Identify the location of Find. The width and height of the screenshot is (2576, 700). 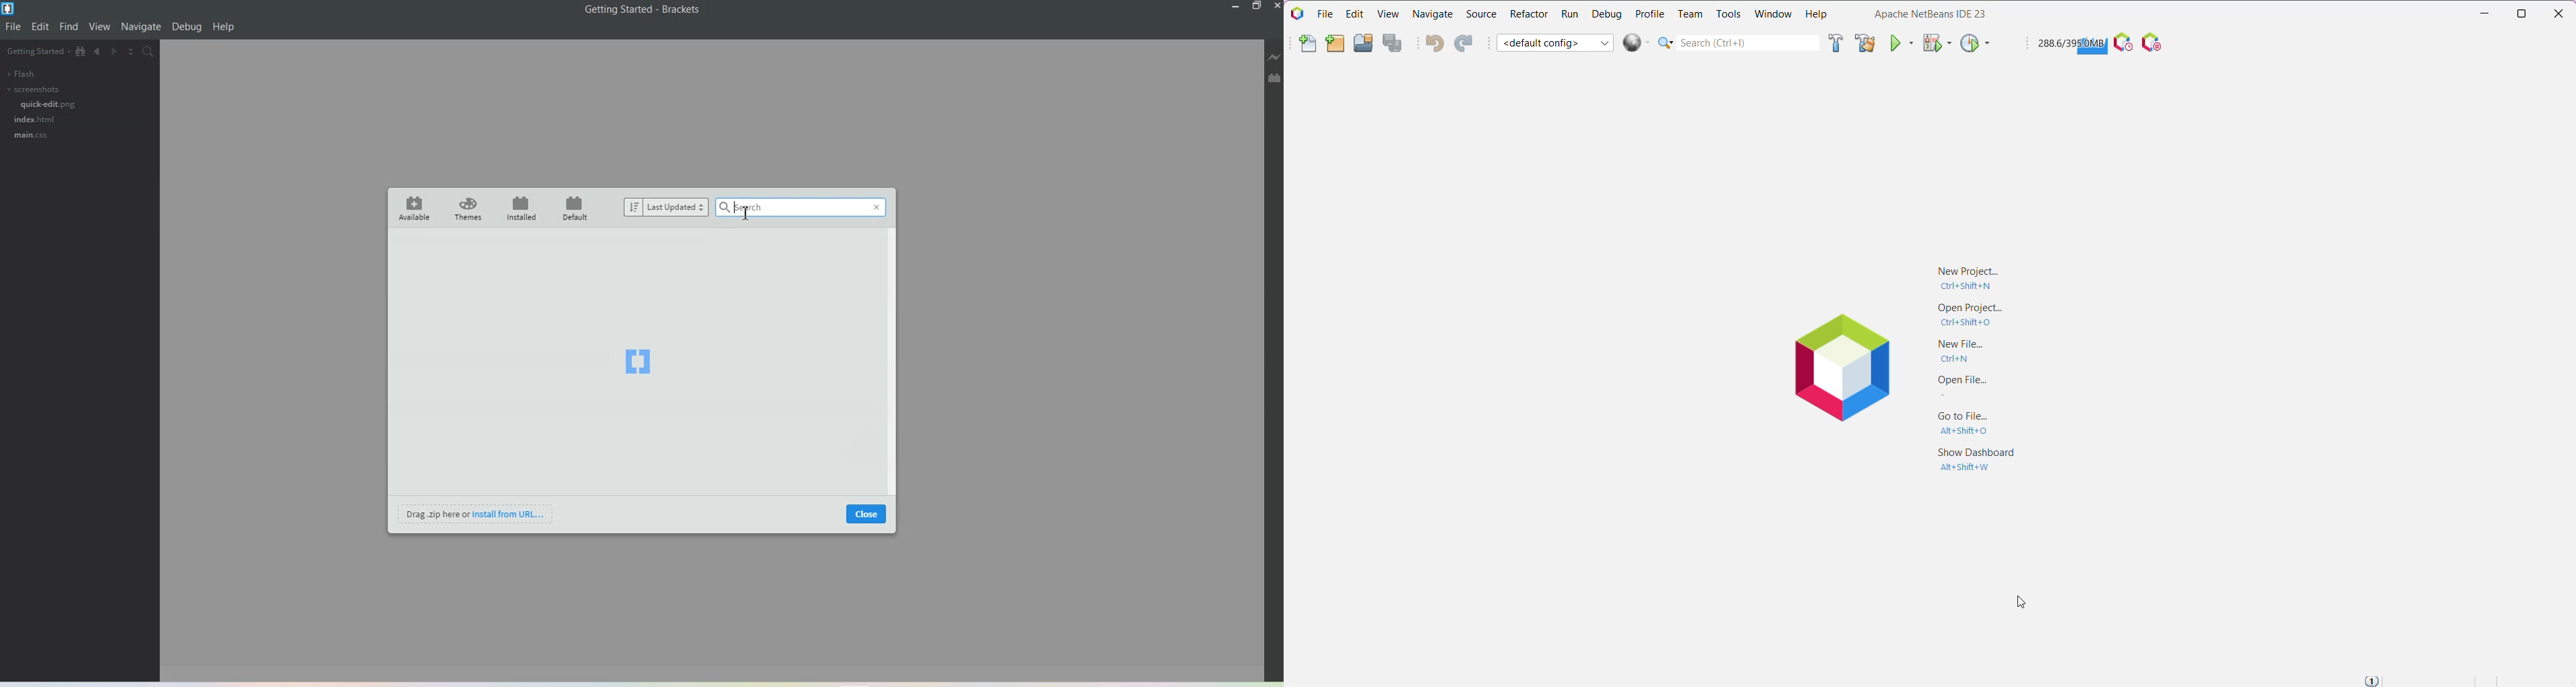
(69, 27).